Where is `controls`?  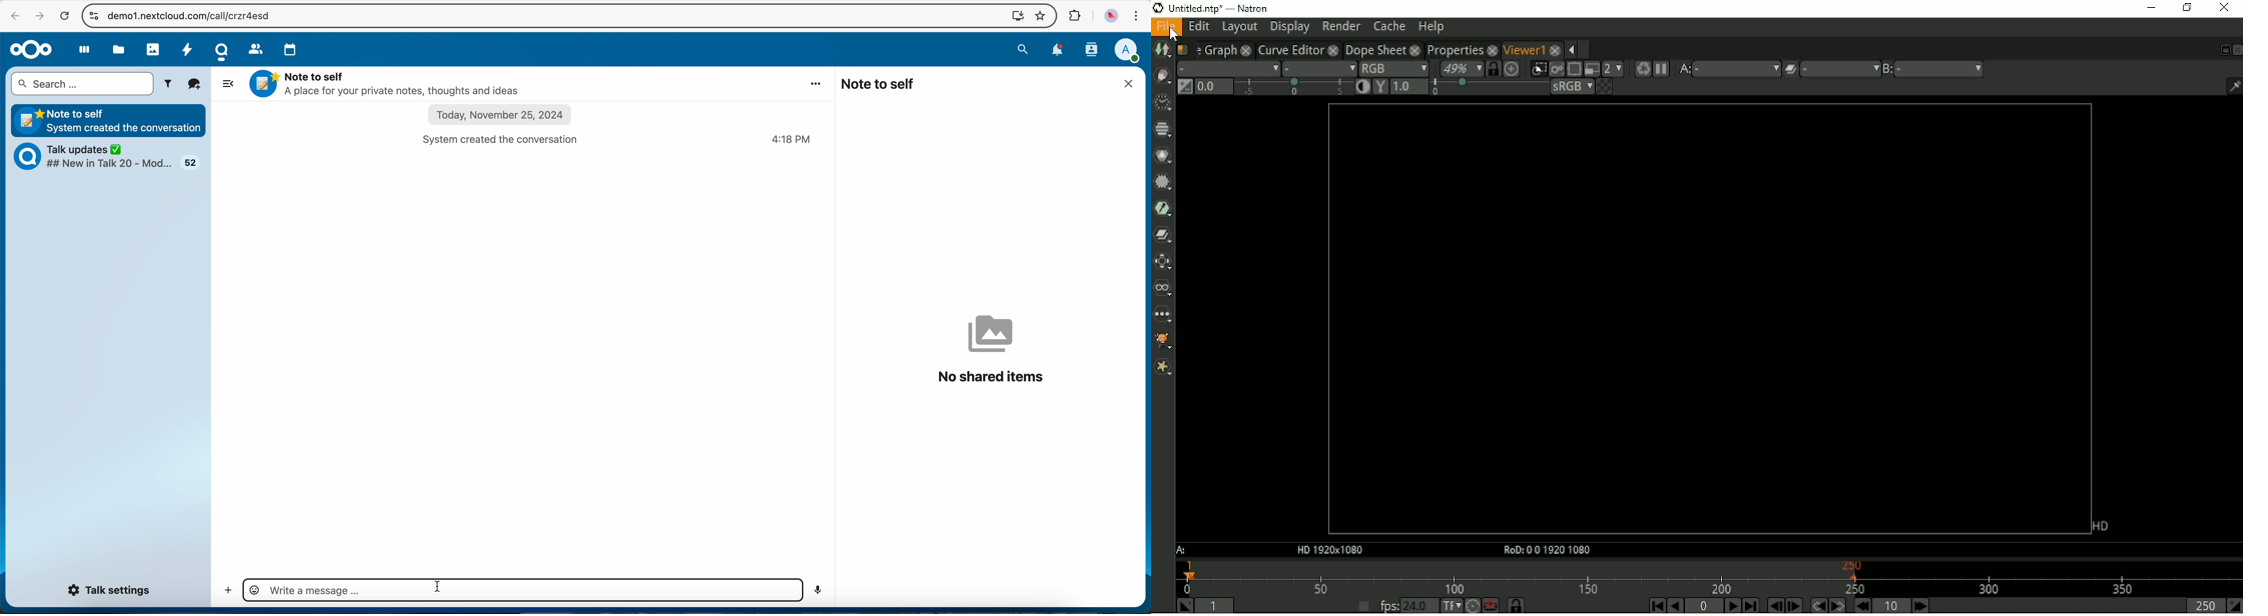 controls is located at coordinates (92, 15).